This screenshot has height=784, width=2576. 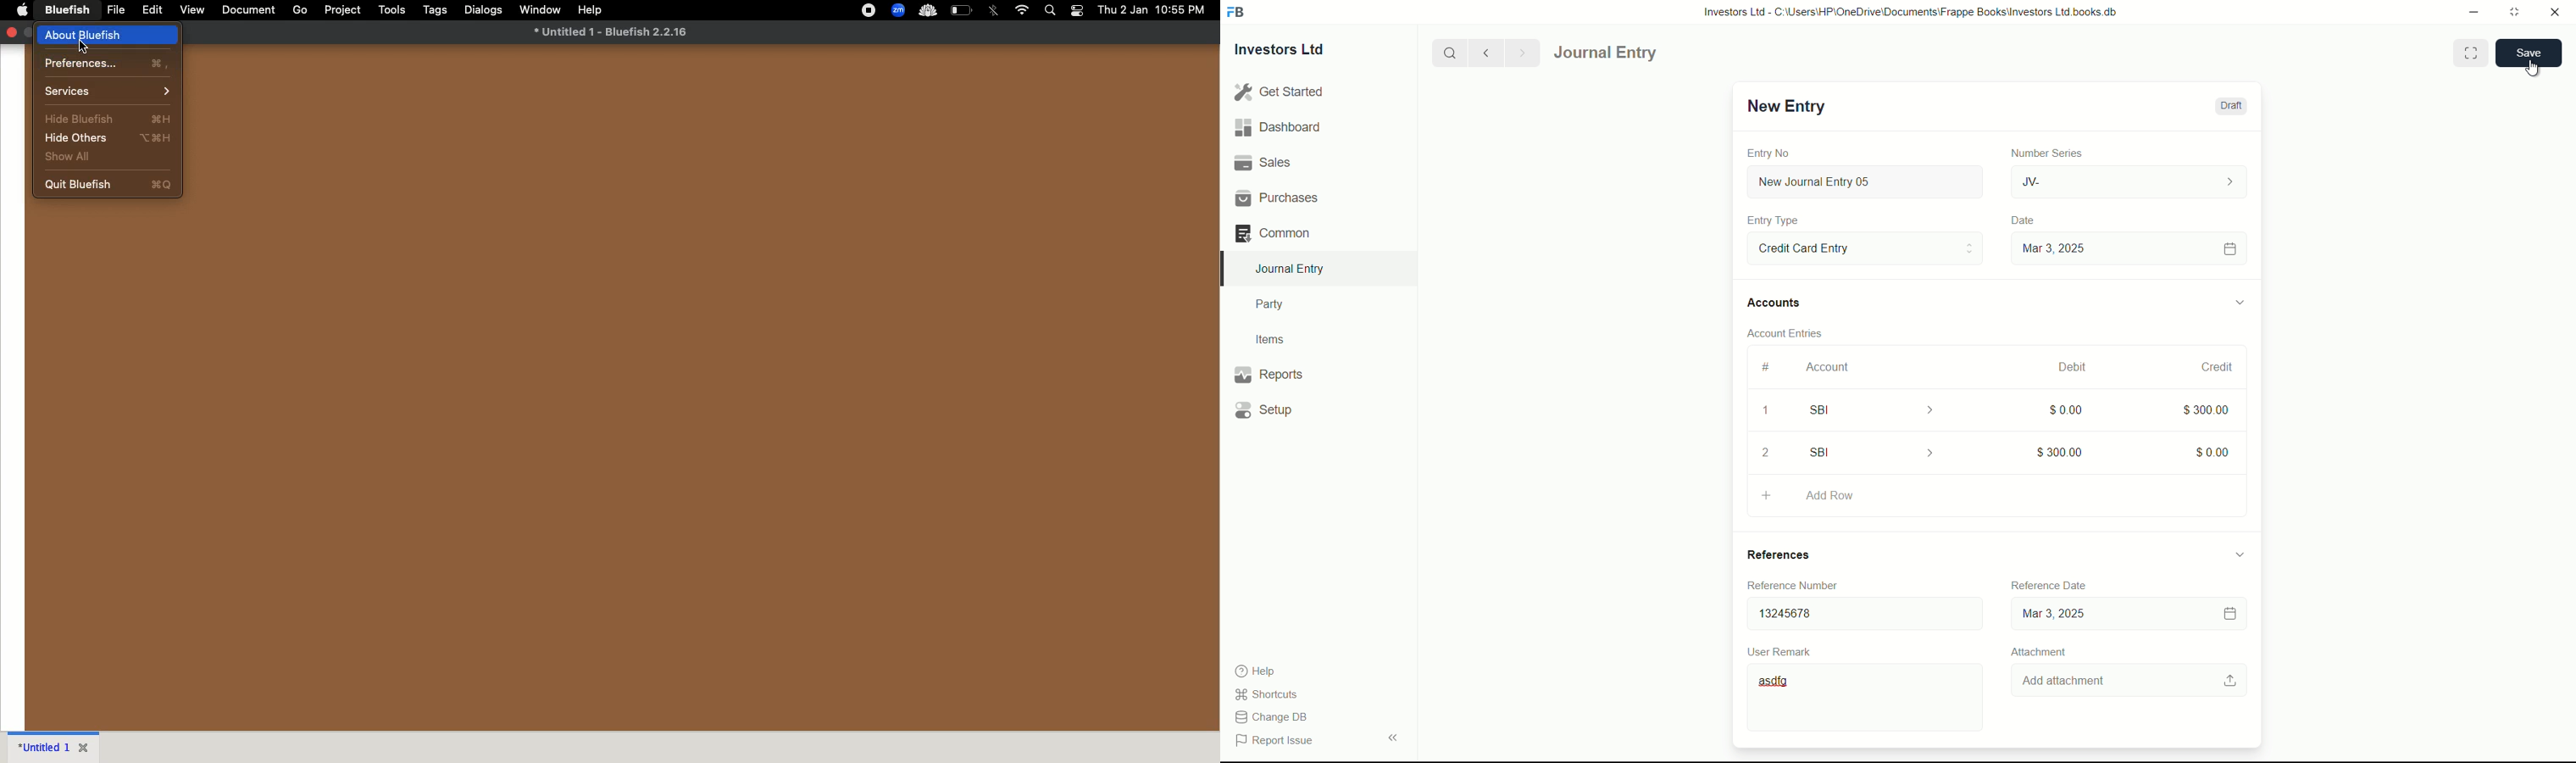 I want to click on hide others, so click(x=107, y=138).